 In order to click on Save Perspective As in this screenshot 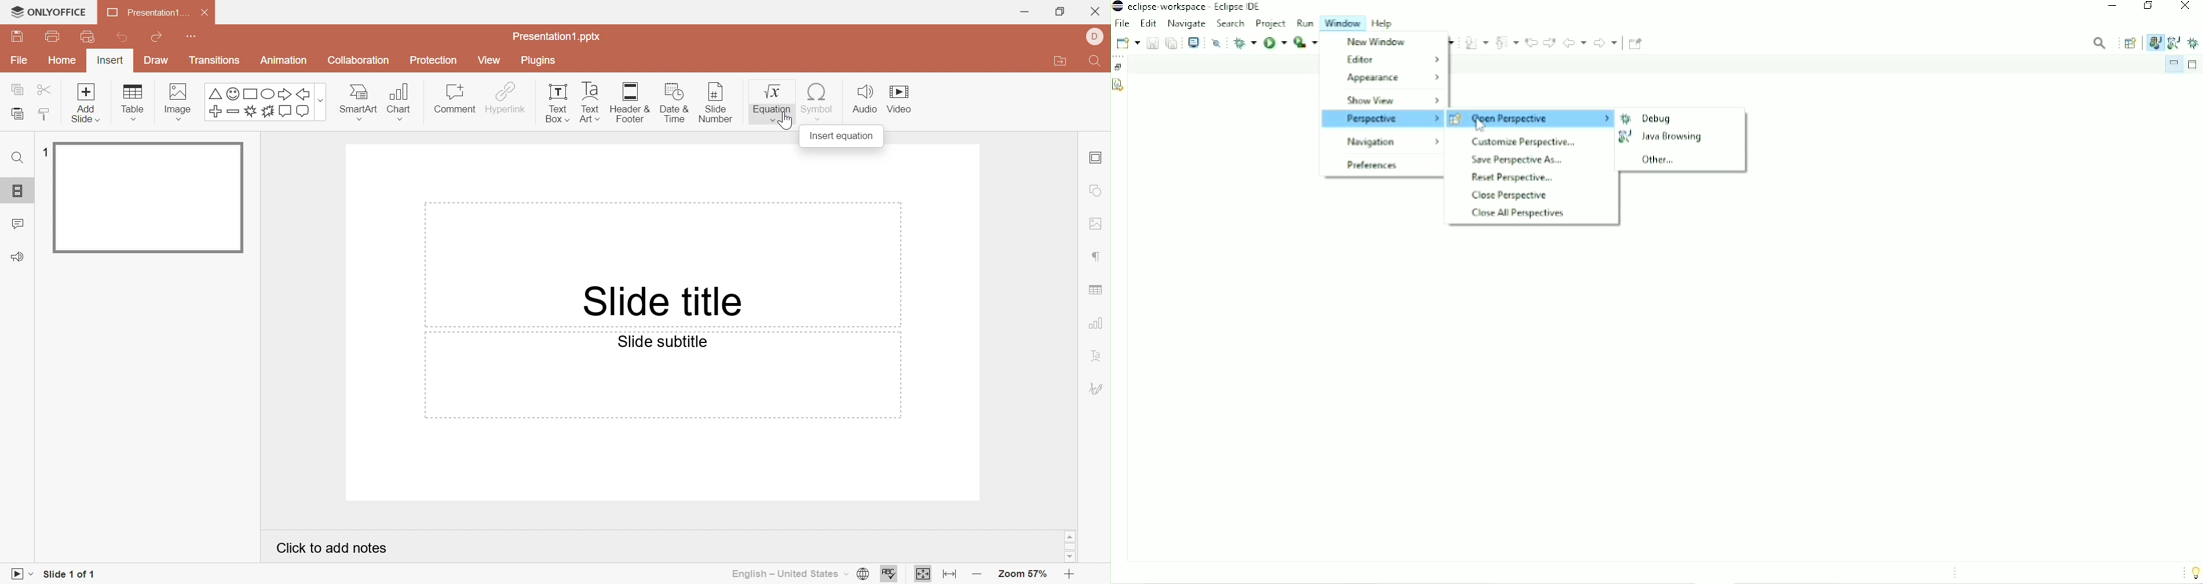, I will do `click(1517, 160)`.